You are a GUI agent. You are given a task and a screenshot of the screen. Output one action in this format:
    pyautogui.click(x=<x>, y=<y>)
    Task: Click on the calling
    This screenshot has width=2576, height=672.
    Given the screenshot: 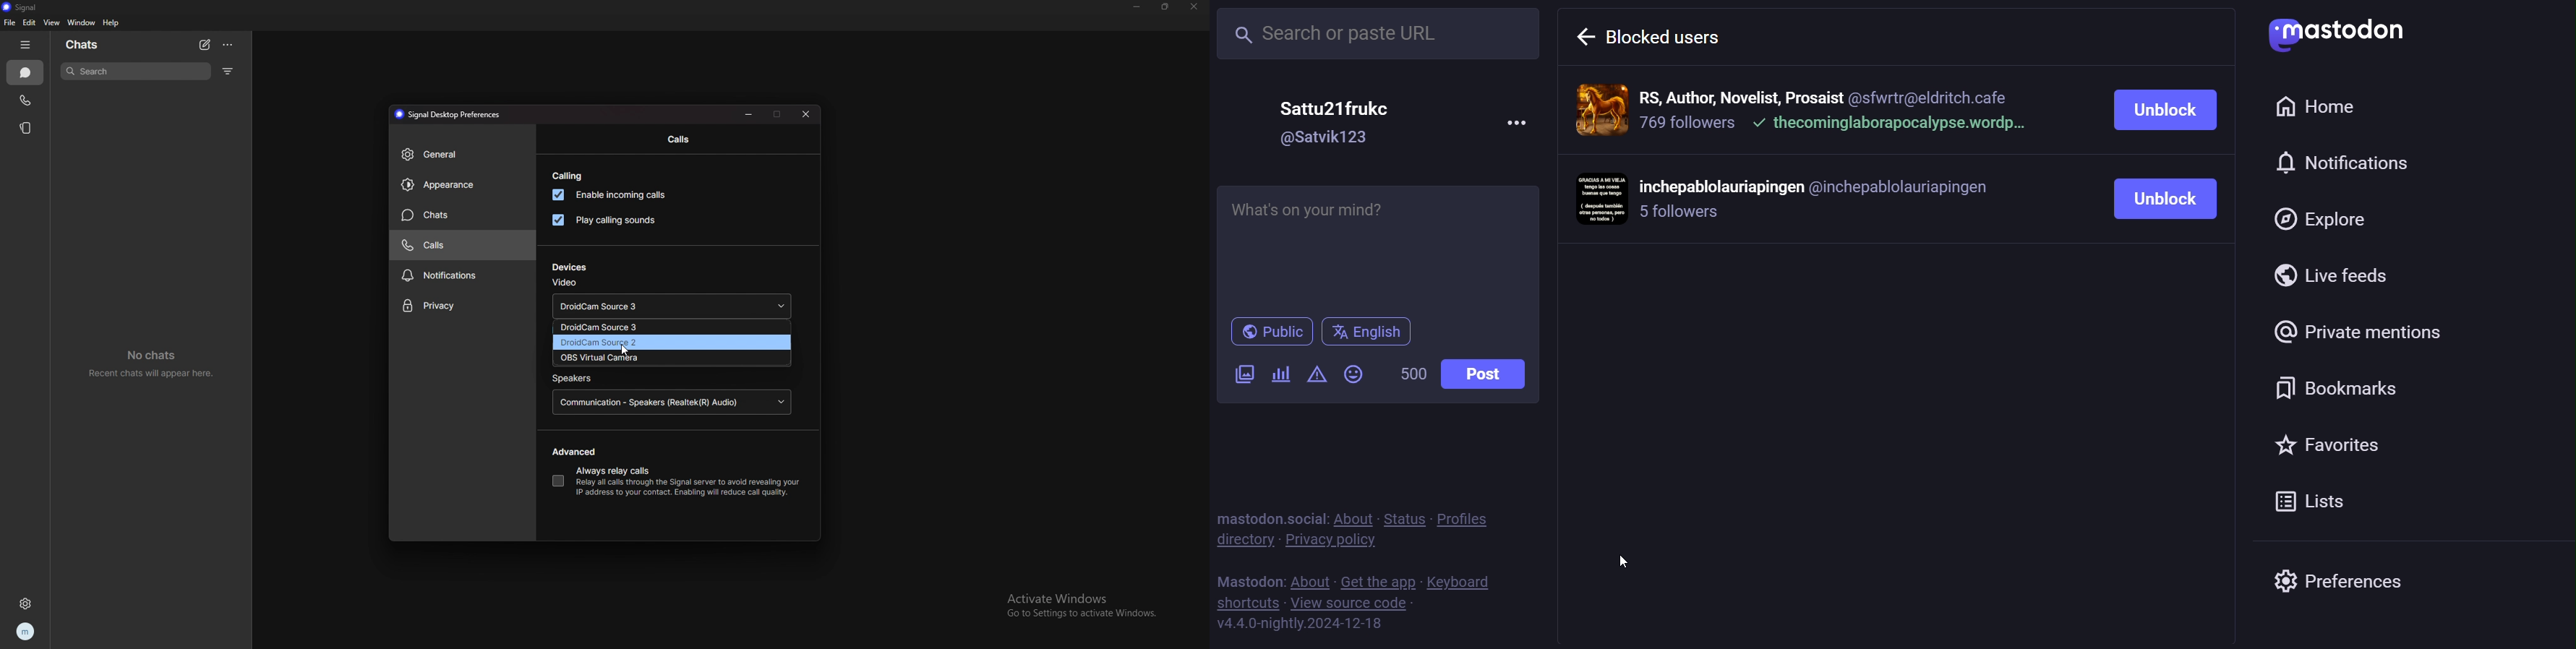 What is the action you would take?
    pyautogui.click(x=569, y=176)
    